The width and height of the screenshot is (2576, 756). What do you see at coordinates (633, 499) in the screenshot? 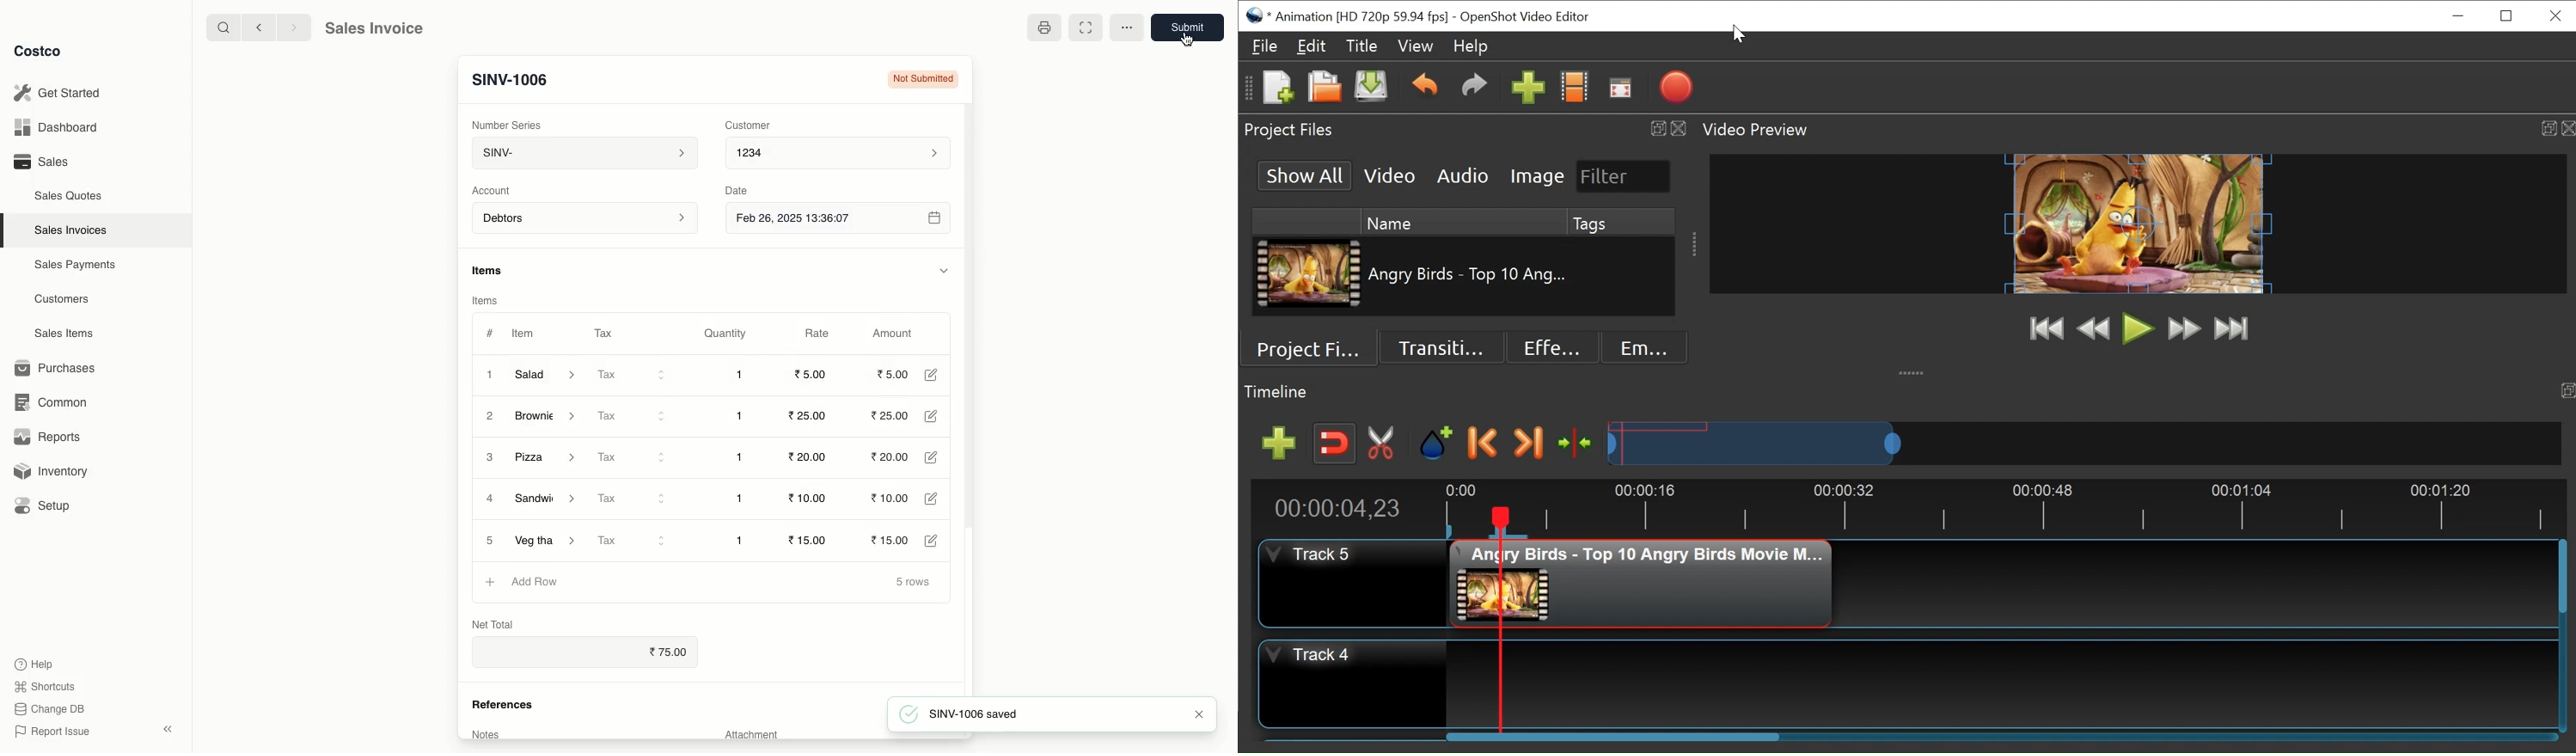
I see `Tax` at bounding box center [633, 499].